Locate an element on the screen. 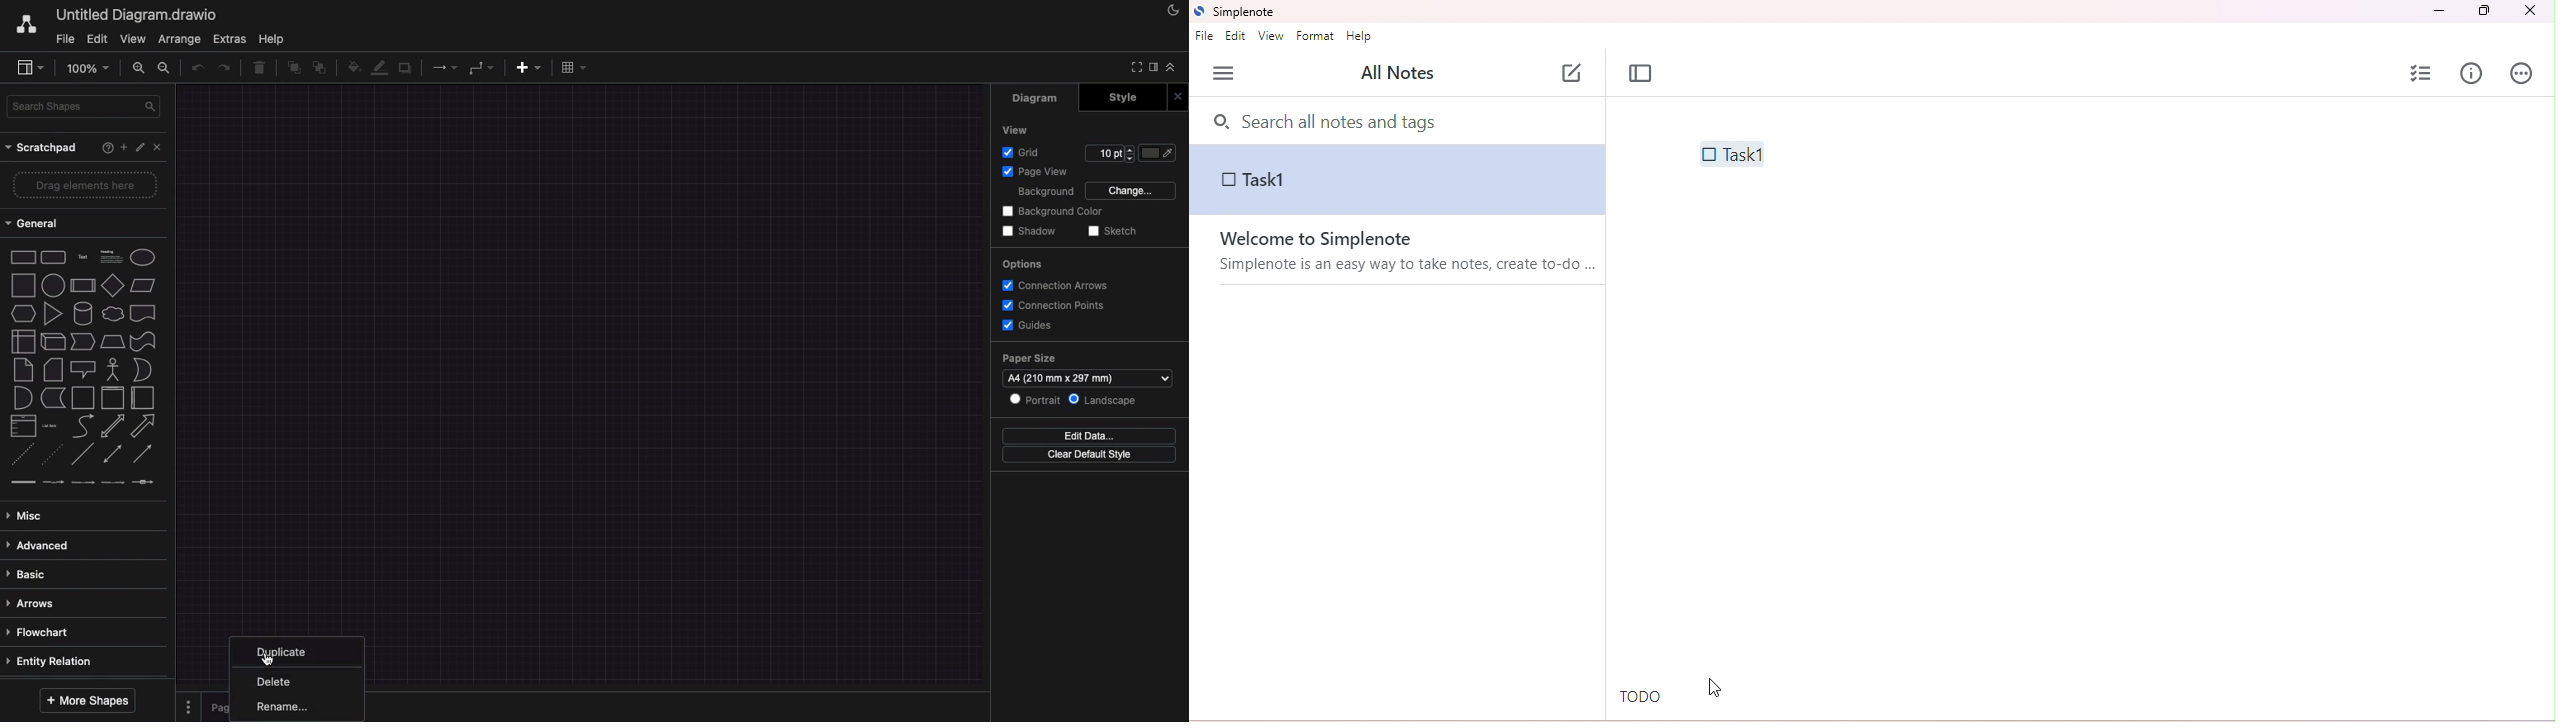  connector with symbol is located at coordinates (144, 481).